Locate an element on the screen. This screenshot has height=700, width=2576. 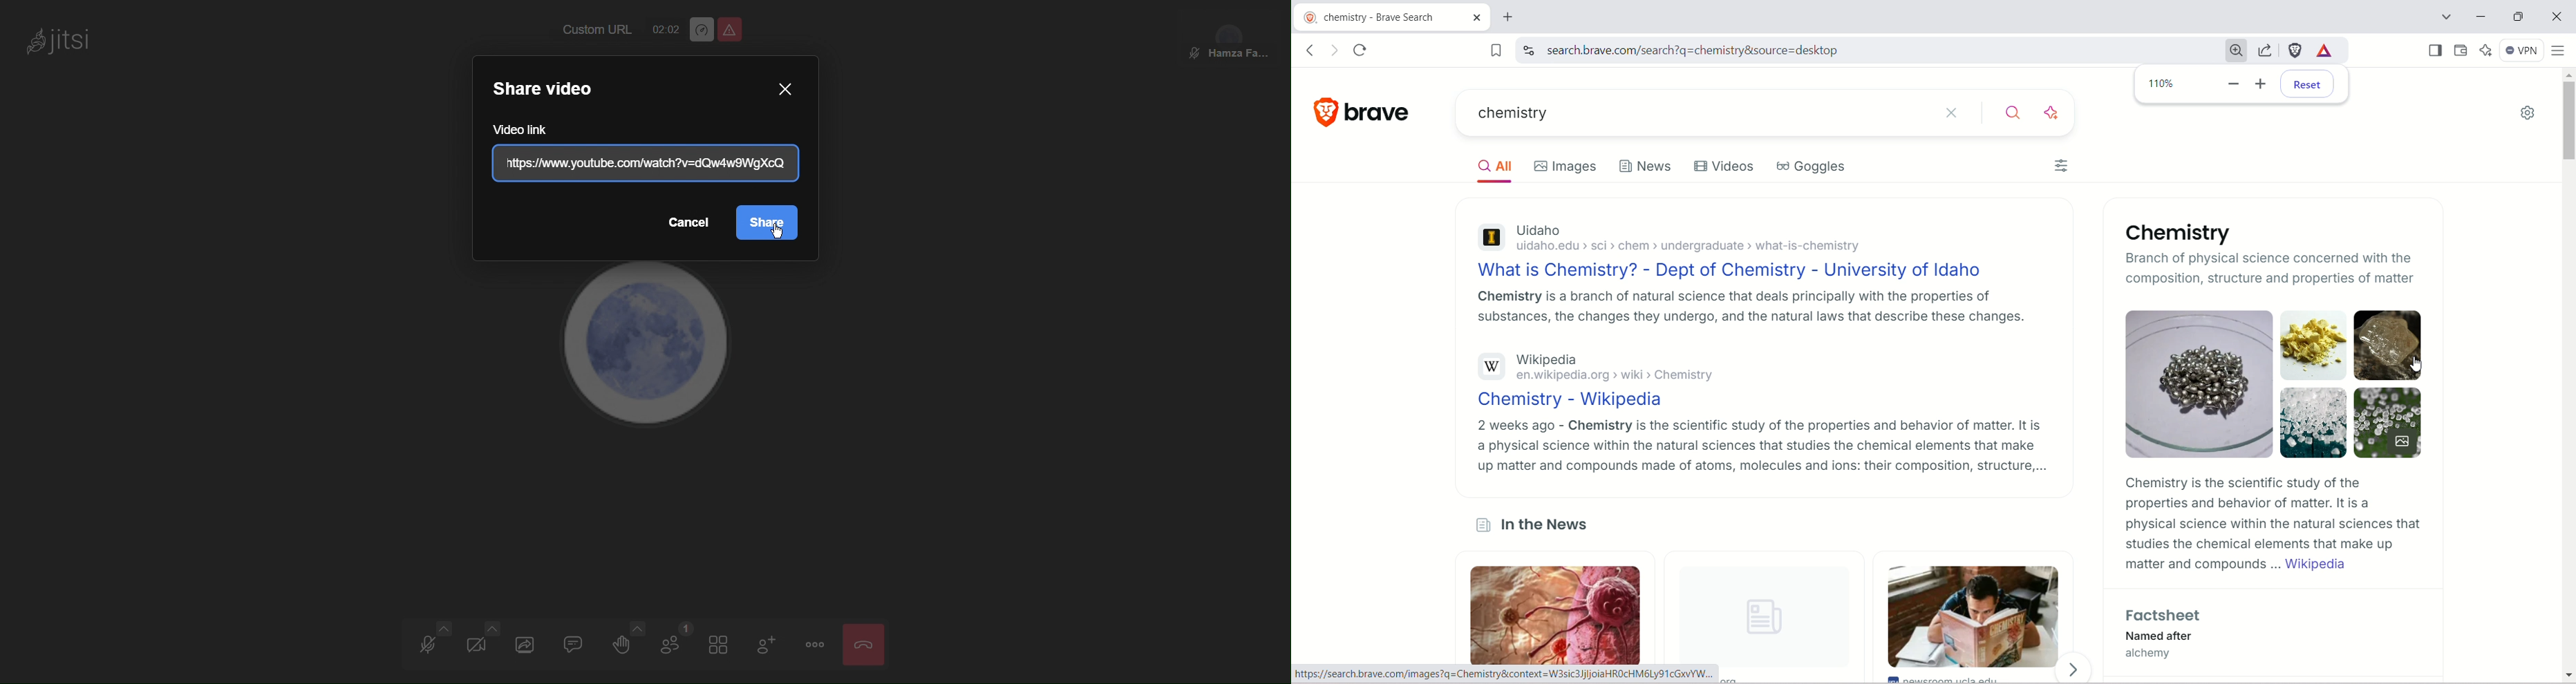
Video link is located at coordinates (643, 164).